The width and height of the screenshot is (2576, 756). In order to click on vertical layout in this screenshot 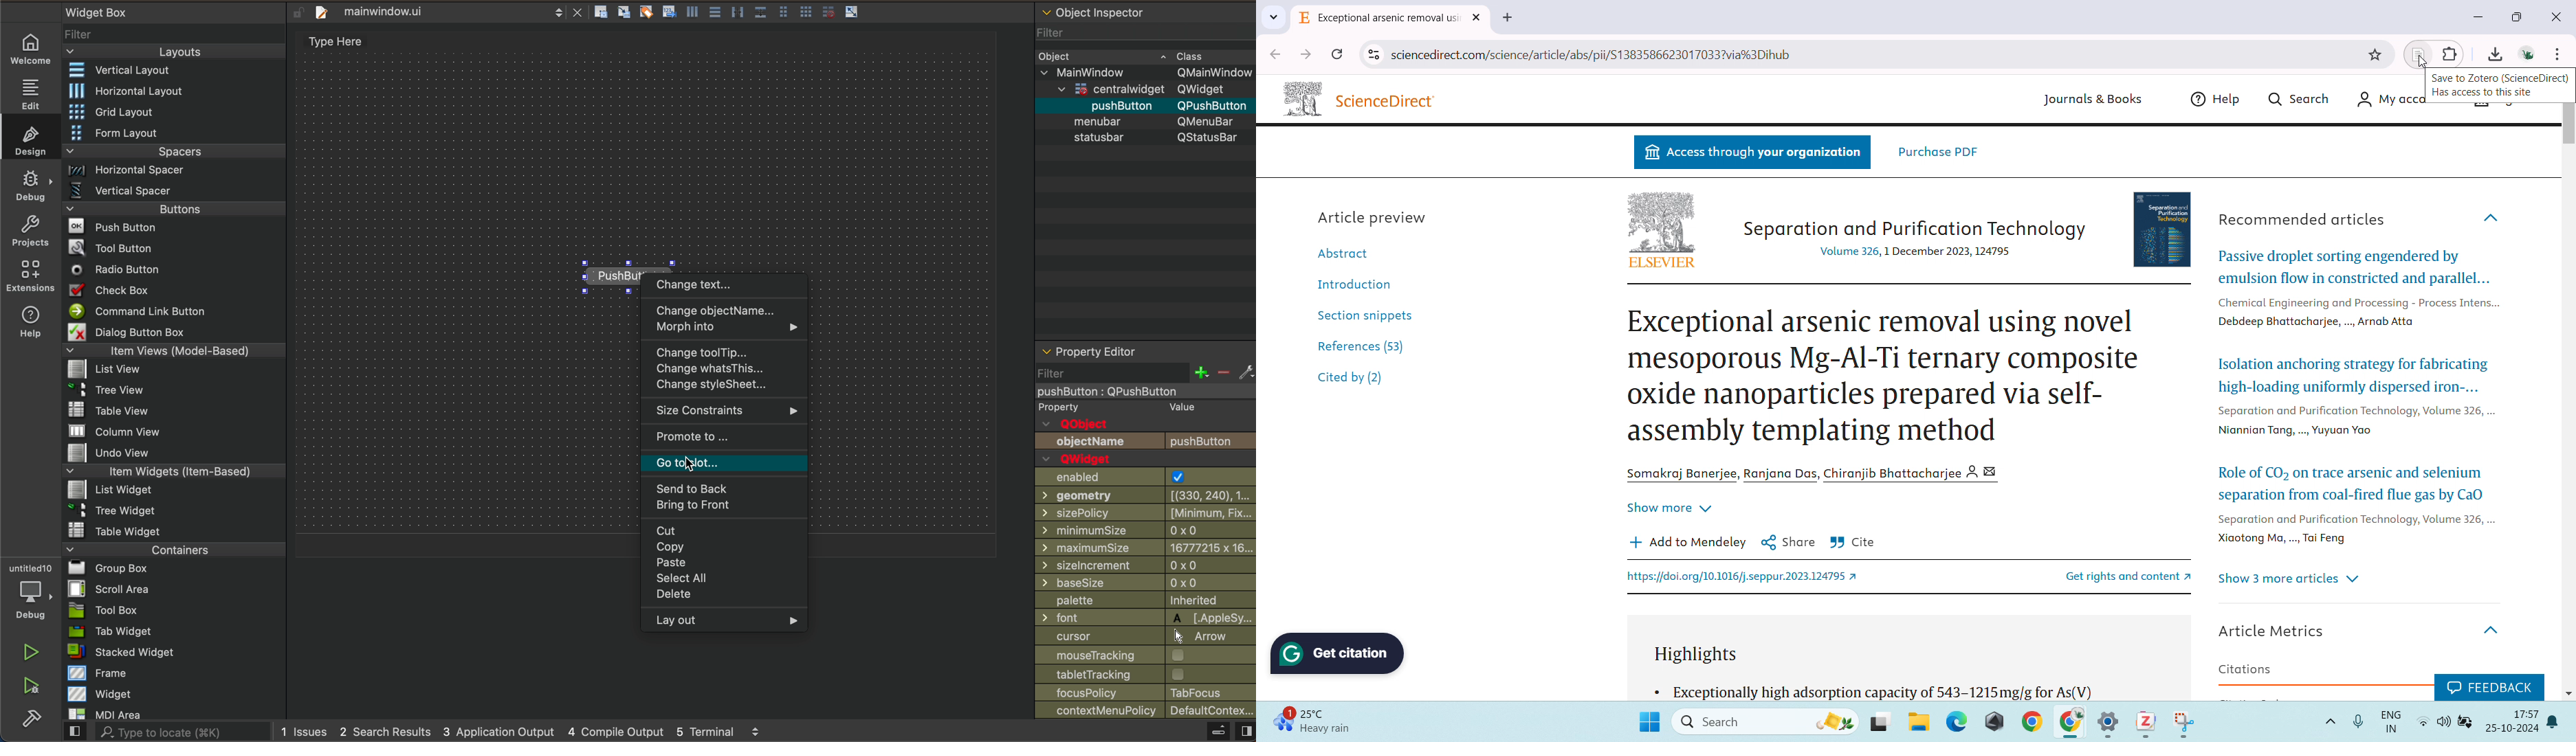, I will do `click(174, 70)`.